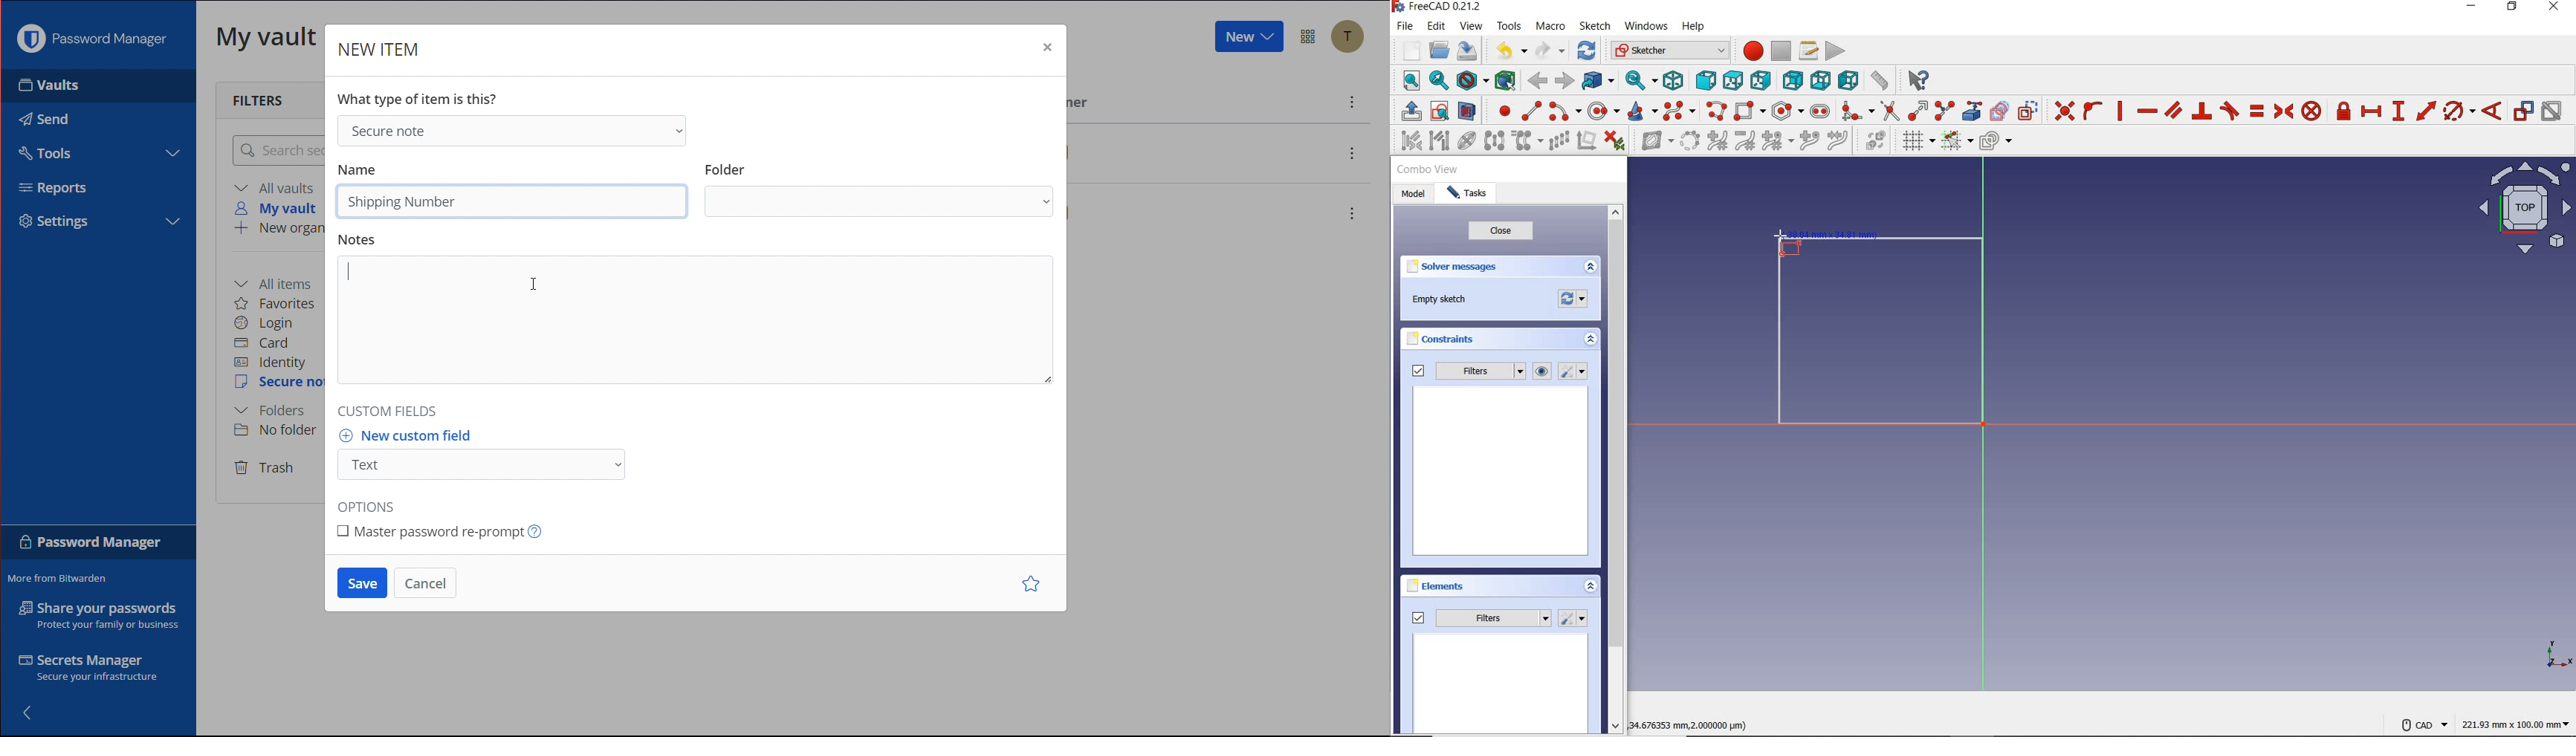  I want to click on bottom, so click(1821, 80).